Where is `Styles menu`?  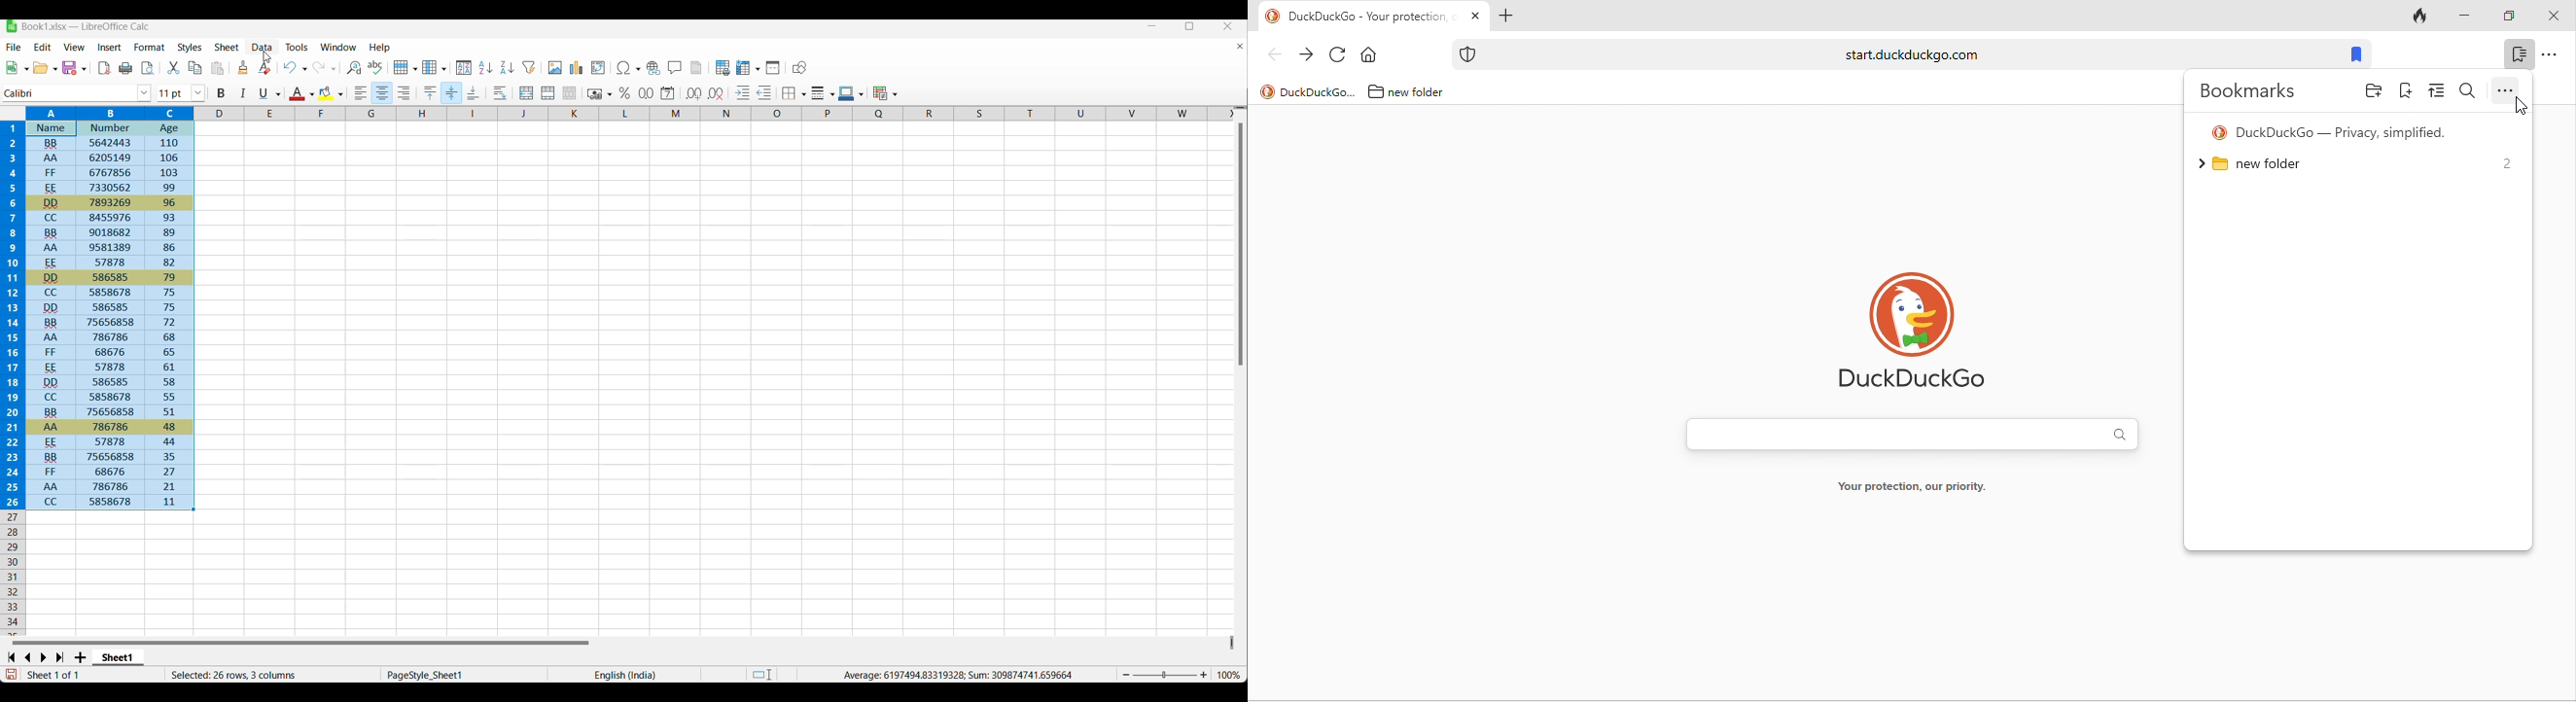 Styles menu is located at coordinates (190, 47).